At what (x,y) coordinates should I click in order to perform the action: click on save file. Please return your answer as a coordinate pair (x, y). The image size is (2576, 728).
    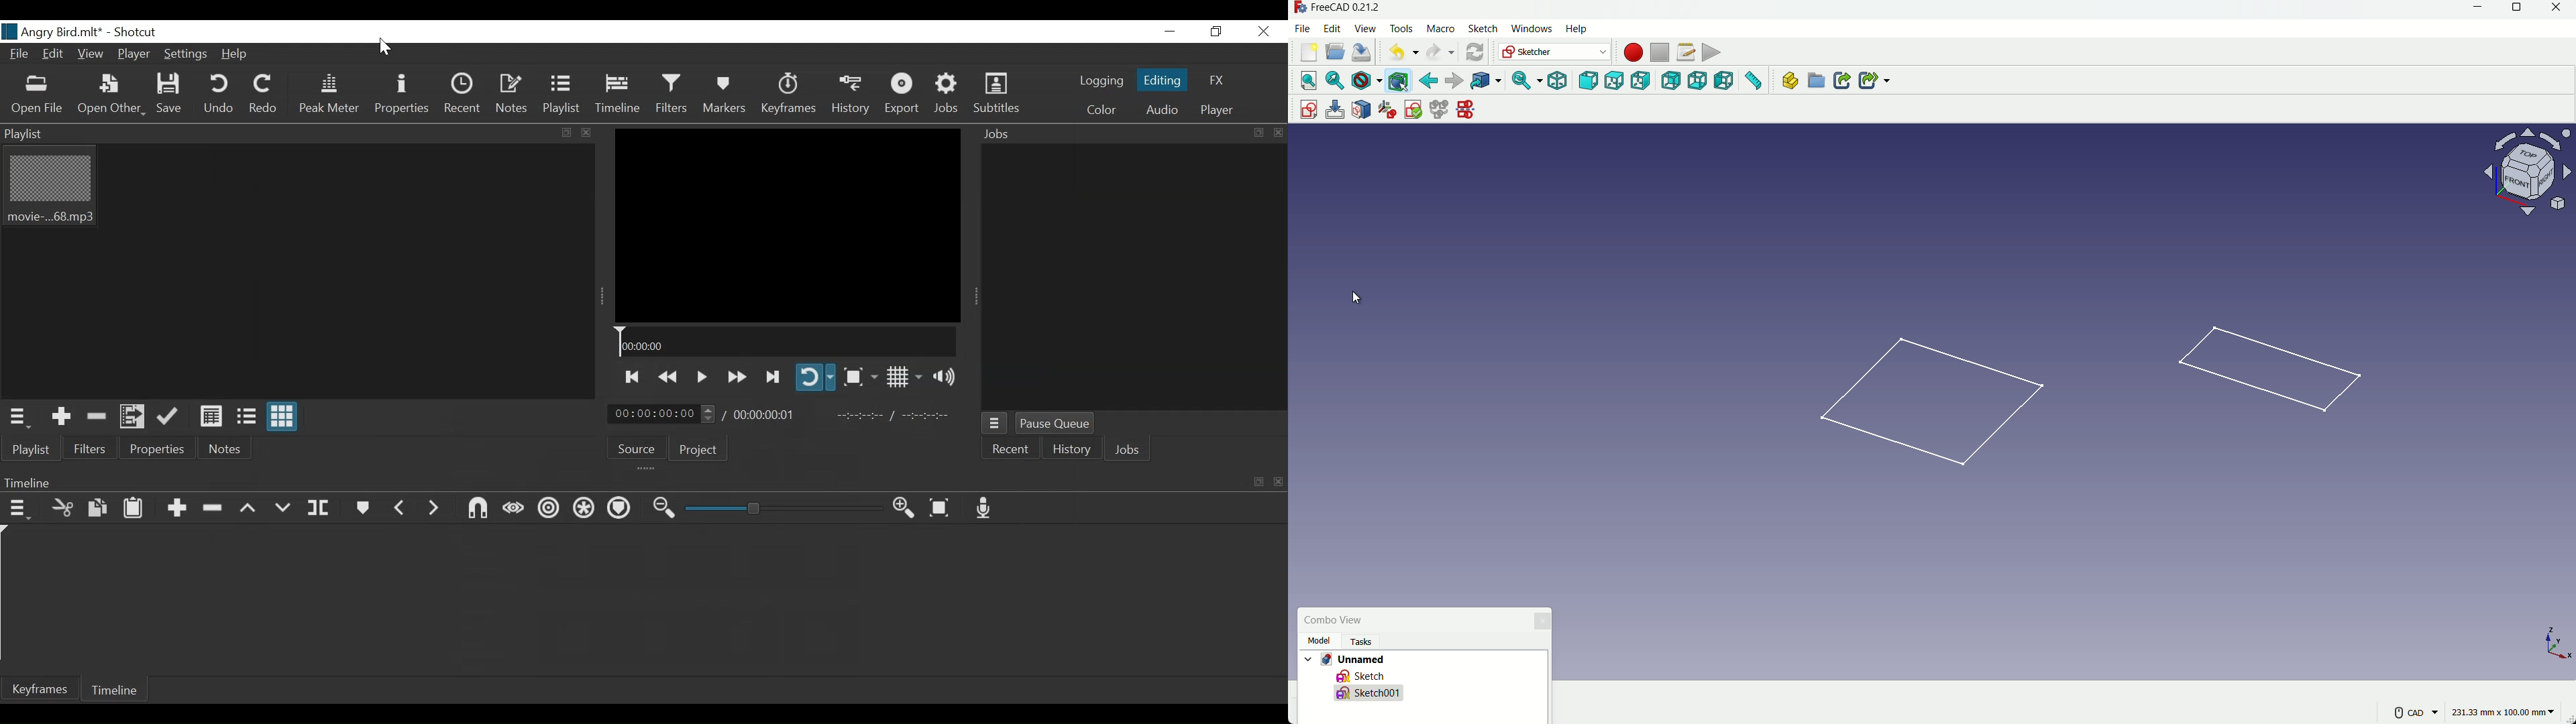
    Looking at the image, I should click on (1362, 53).